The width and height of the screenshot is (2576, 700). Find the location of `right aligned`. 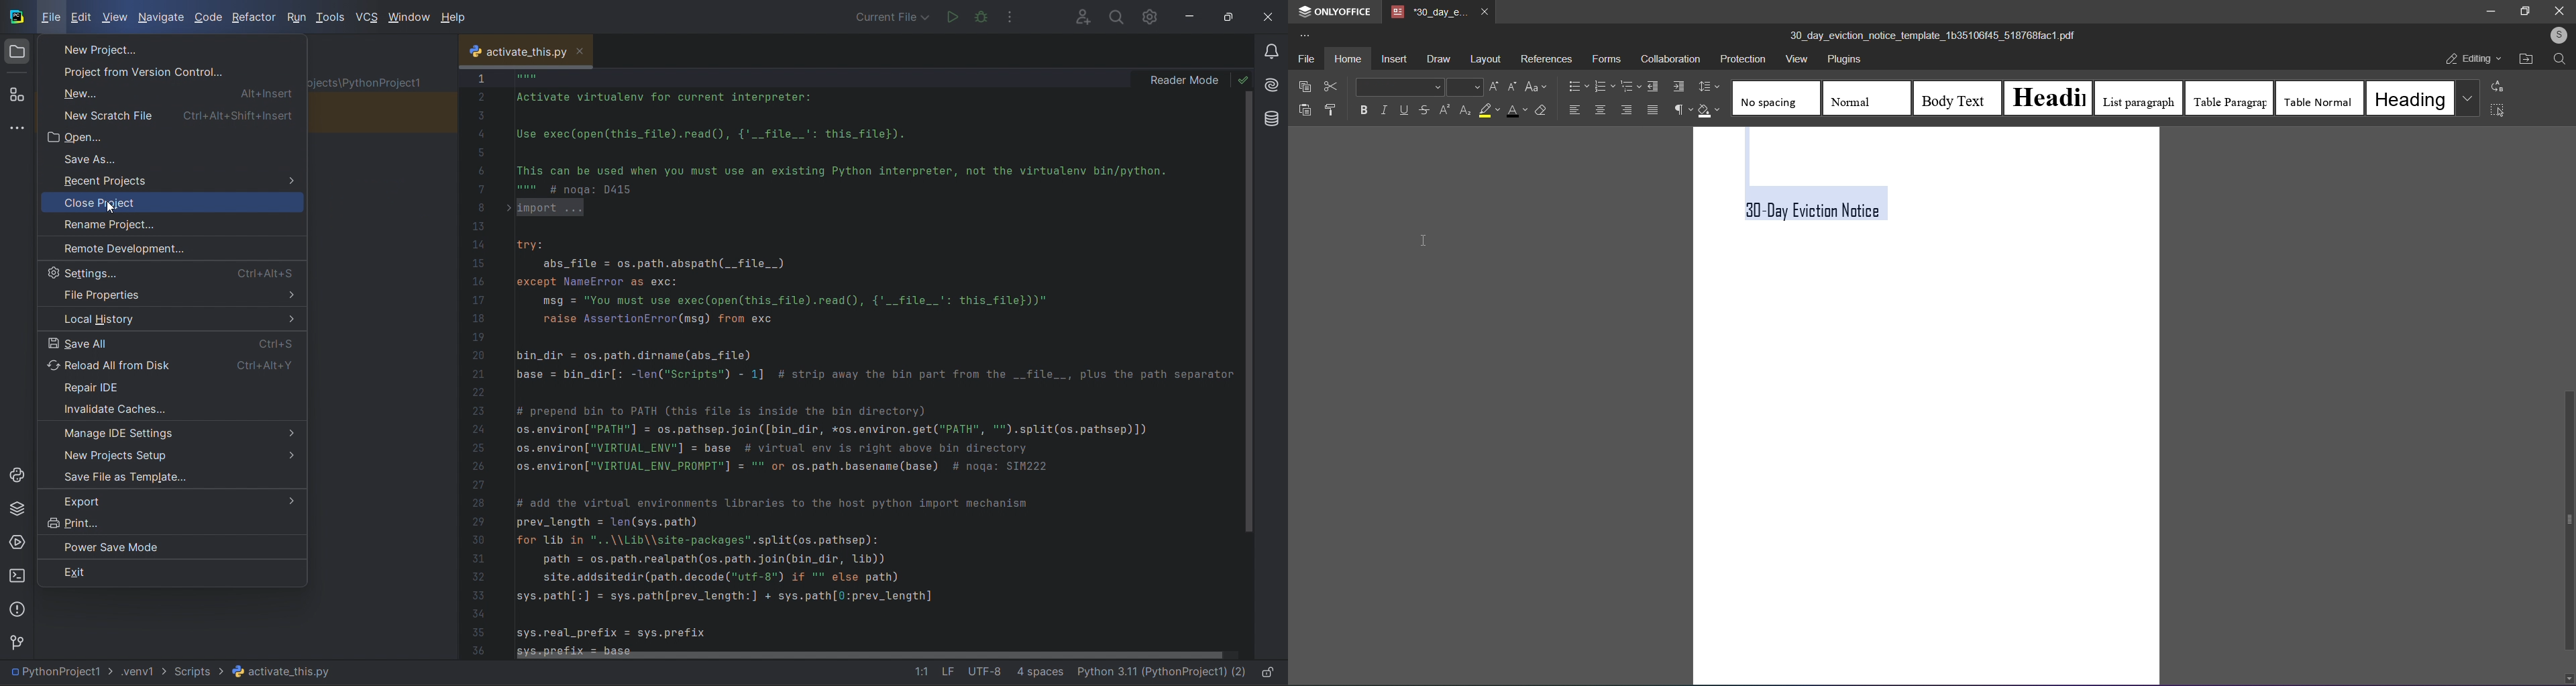

right aligned is located at coordinates (1625, 110).